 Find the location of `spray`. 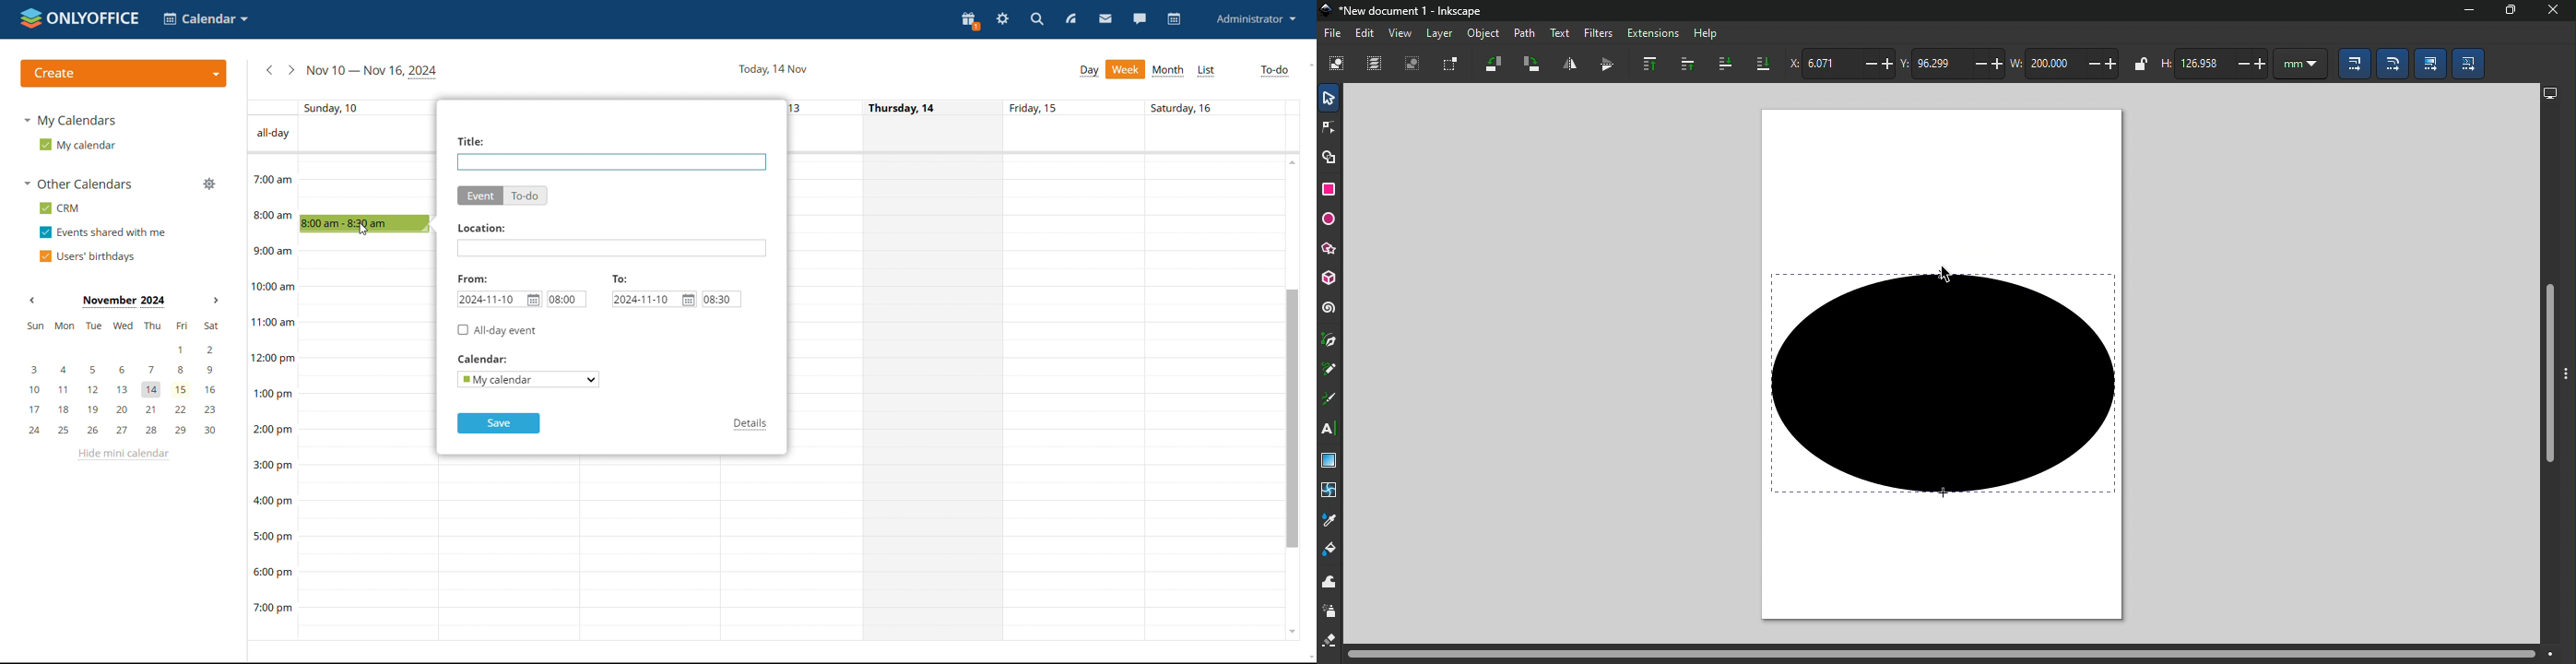

spray is located at coordinates (1330, 612).